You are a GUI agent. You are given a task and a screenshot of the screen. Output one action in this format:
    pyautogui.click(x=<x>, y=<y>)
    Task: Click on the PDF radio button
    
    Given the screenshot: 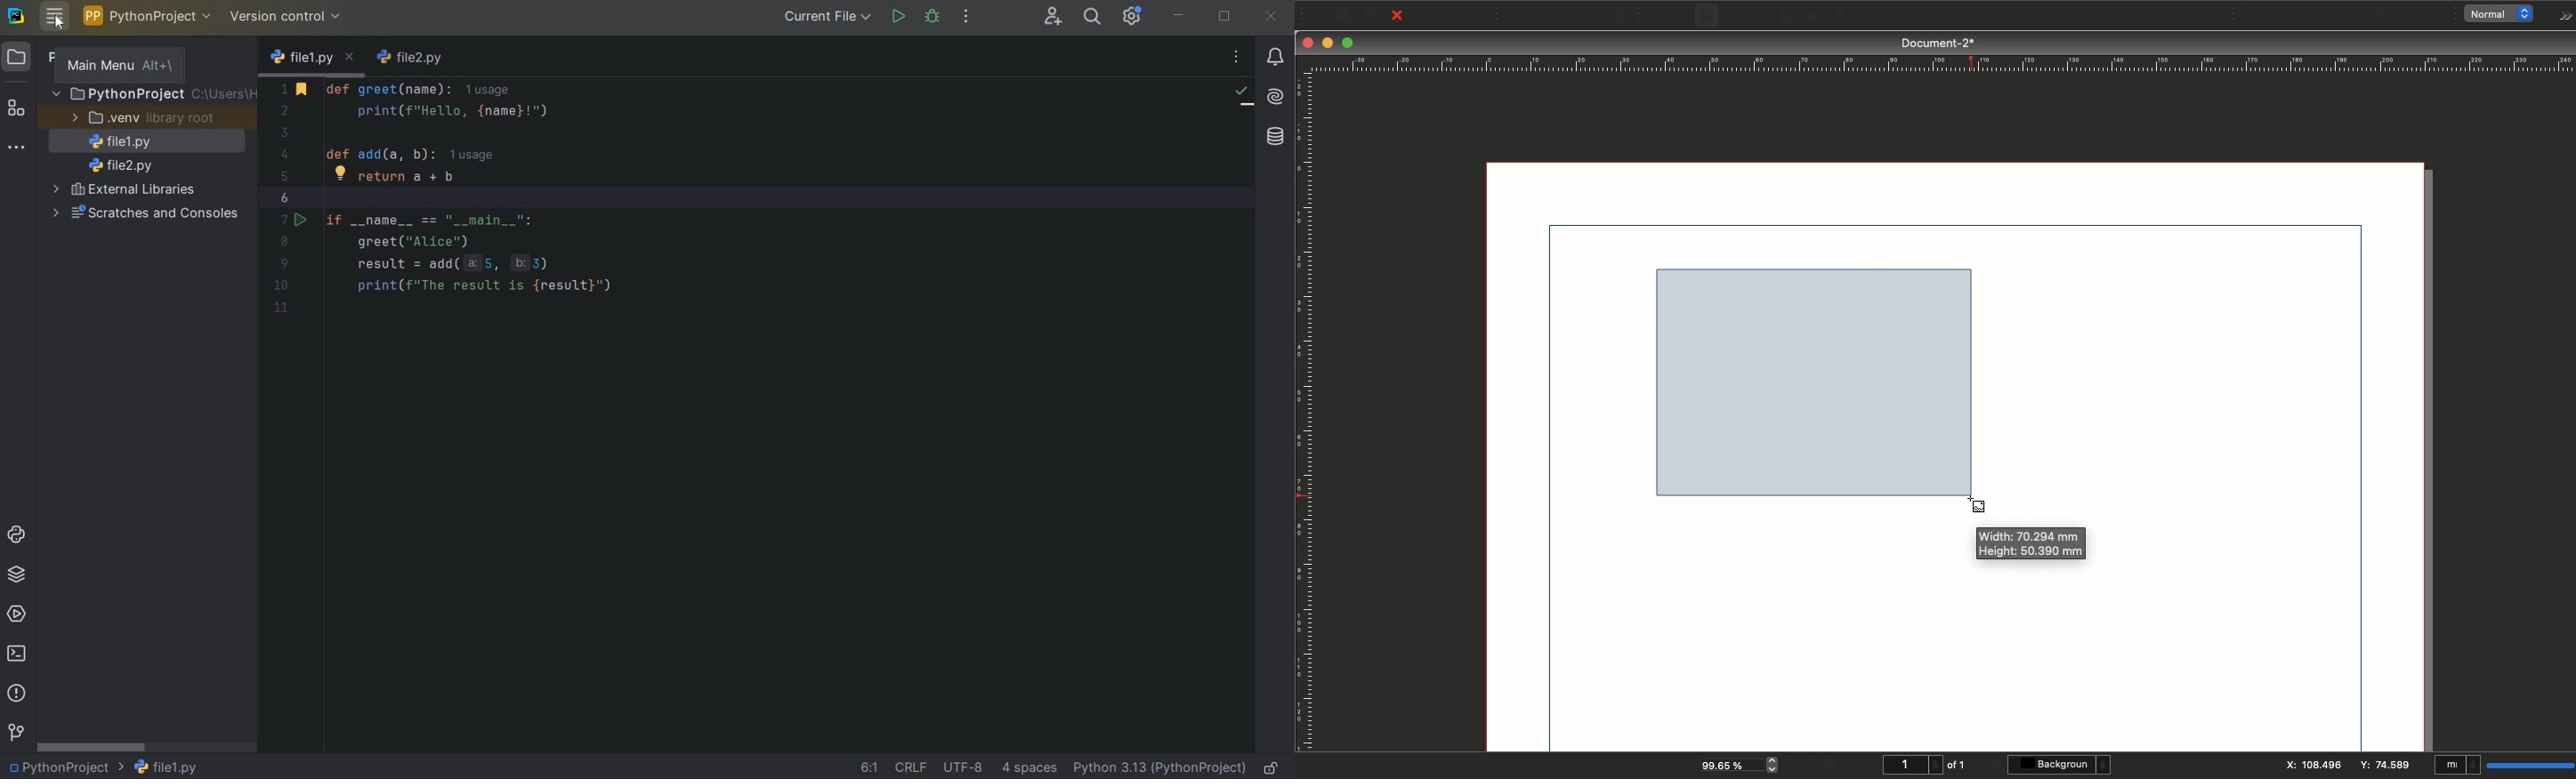 What is the action you would take?
    pyautogui.click(x=2303, y=16)
    